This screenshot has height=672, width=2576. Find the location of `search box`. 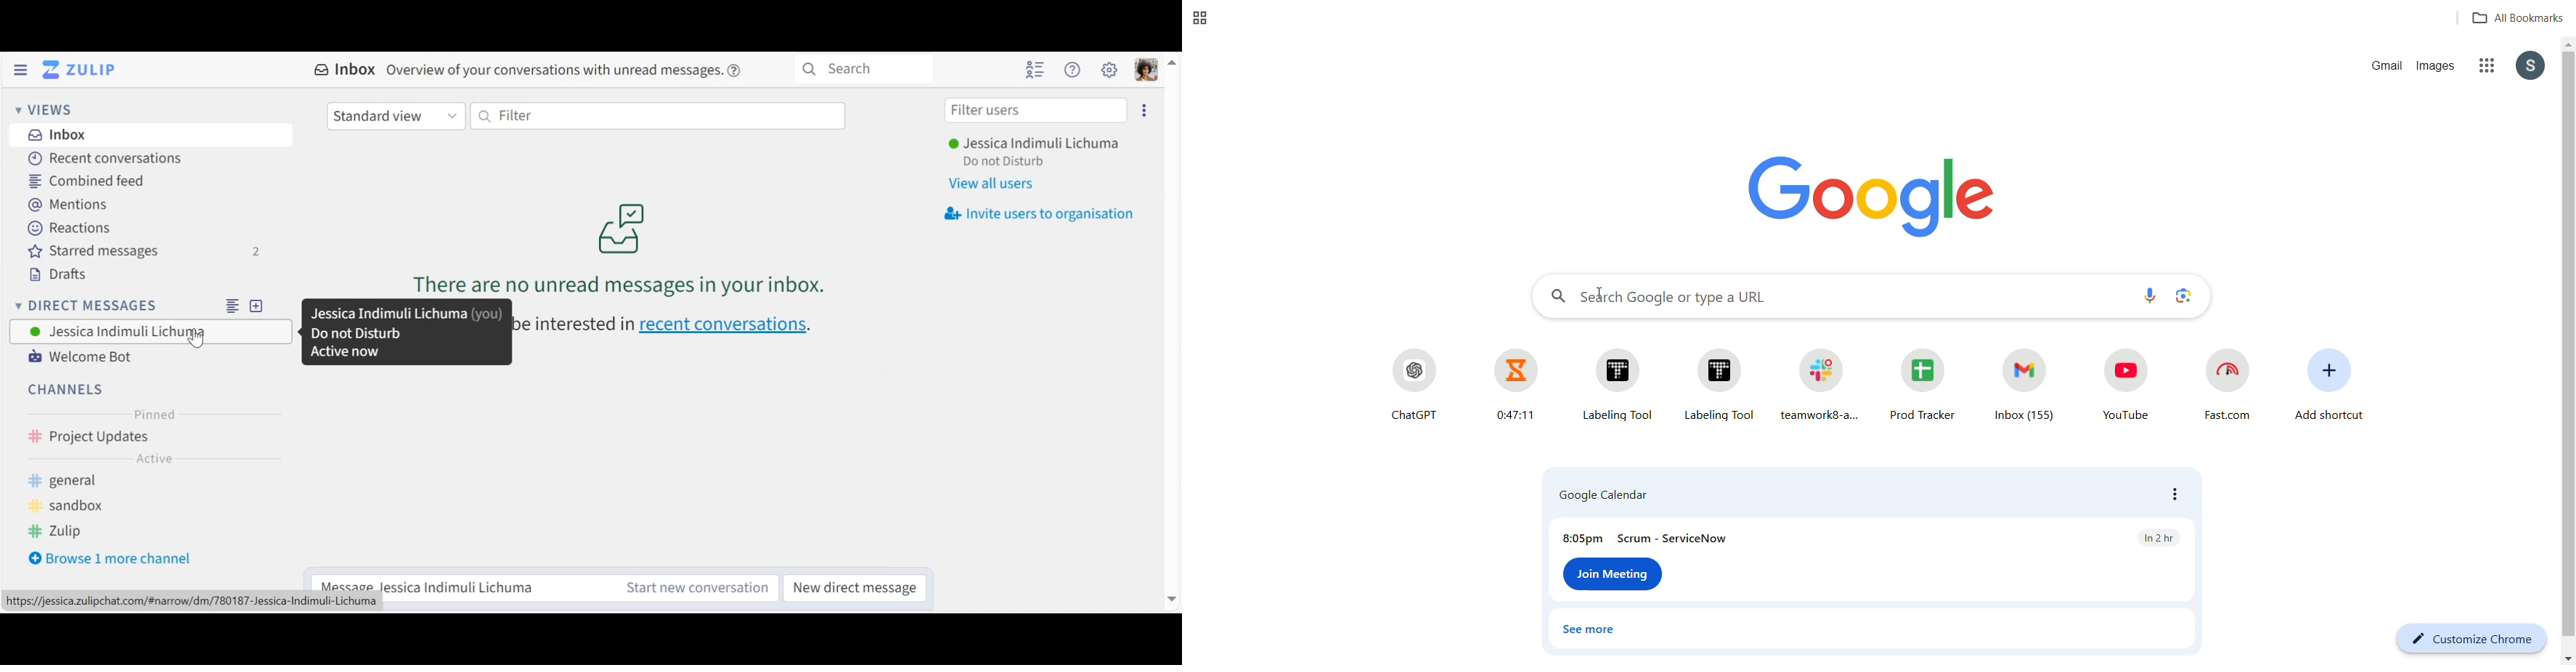

search box is located at coordinates (1850, 297).